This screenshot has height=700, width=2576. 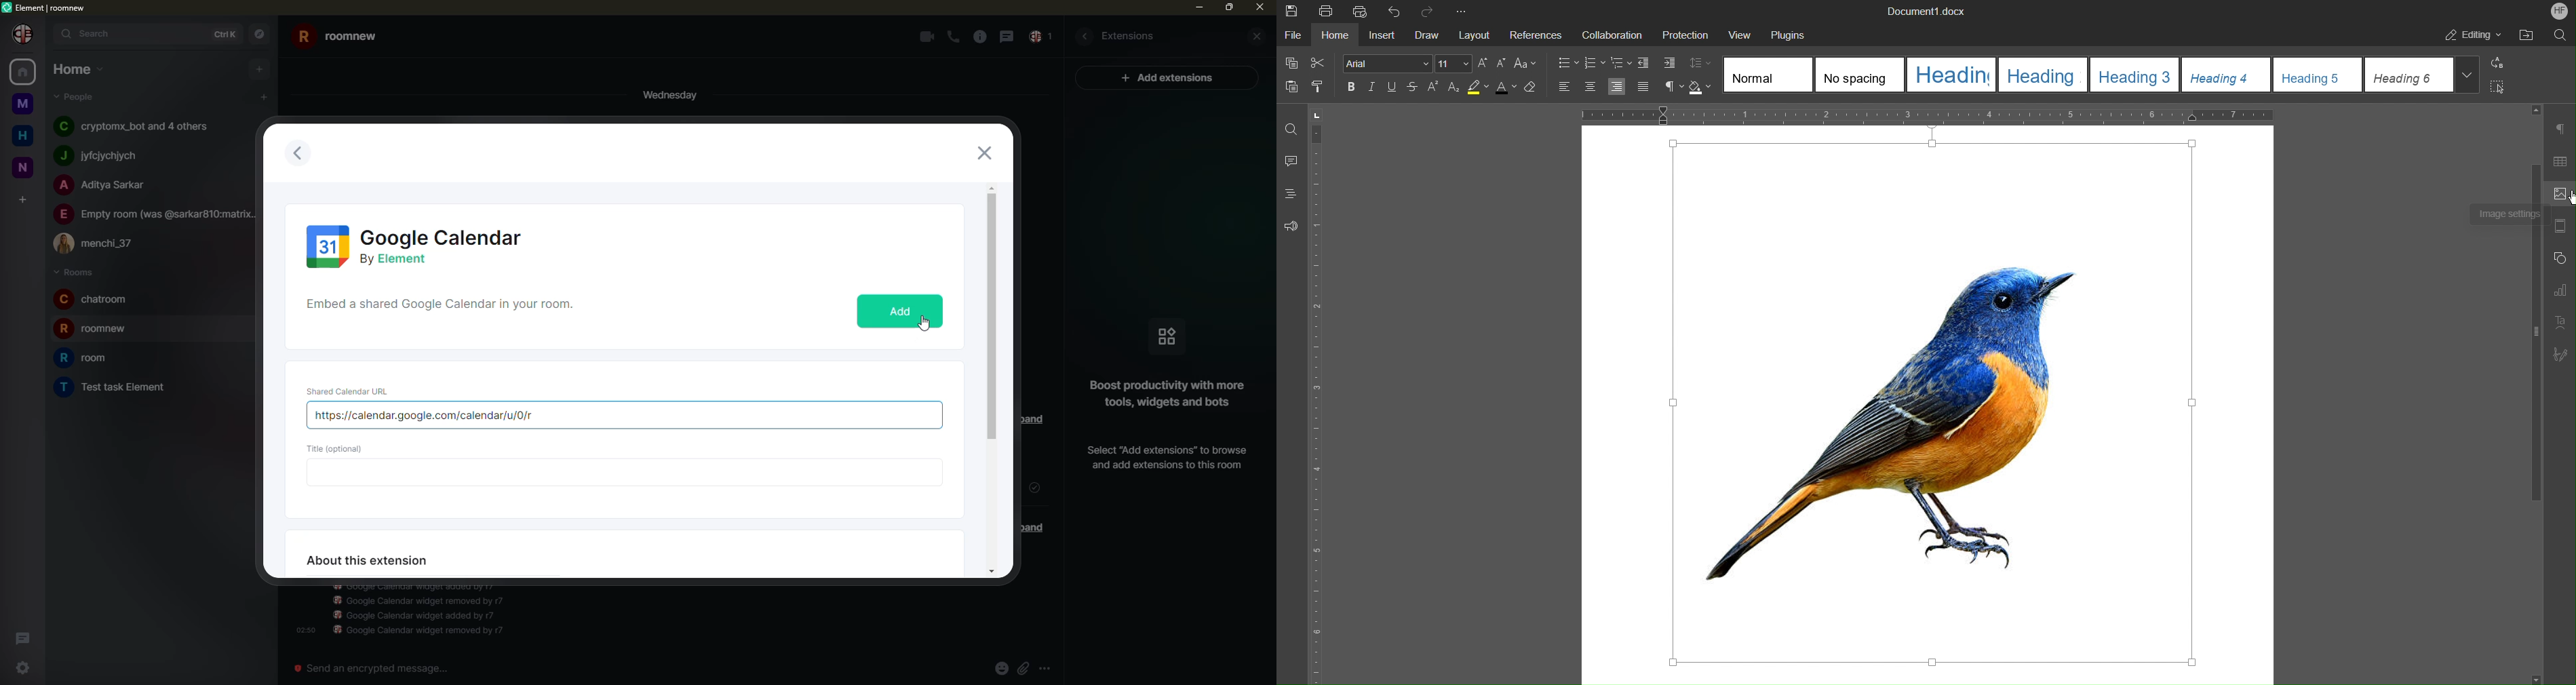 I want to click on Layout, so click(x=1472, y=33).